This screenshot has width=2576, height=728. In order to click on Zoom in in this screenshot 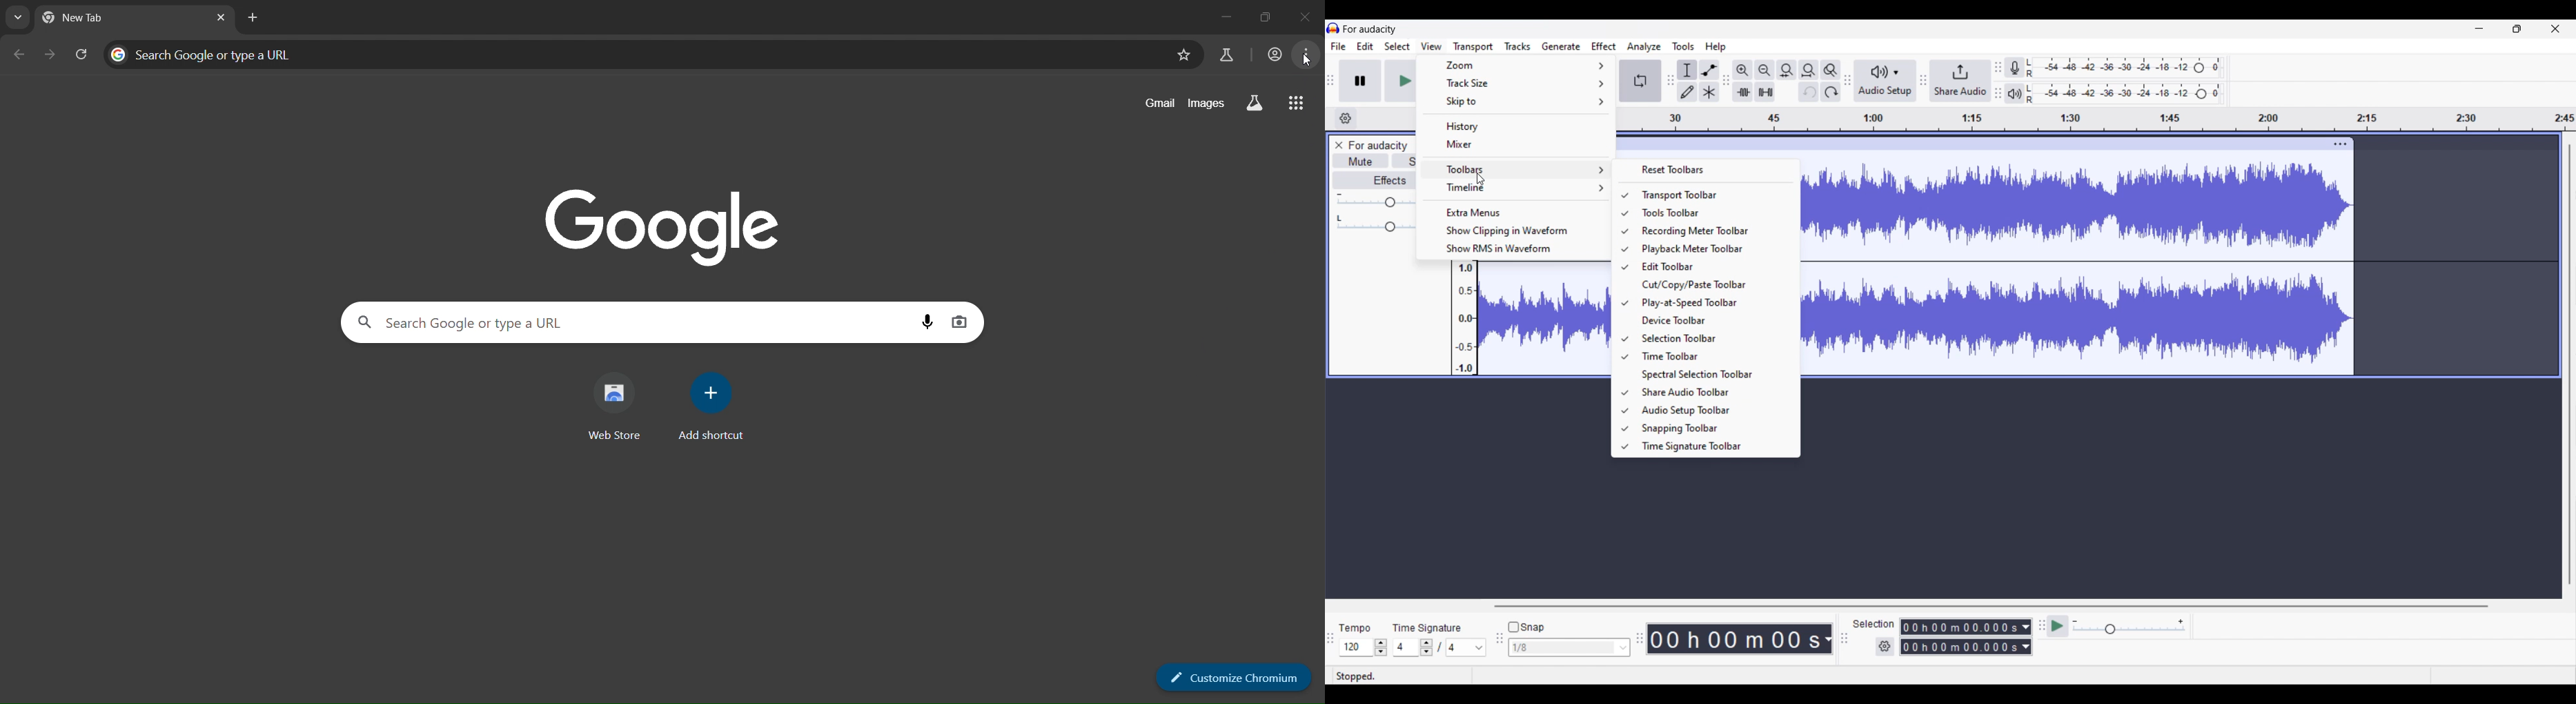, I will do `click(1743, 70)`.